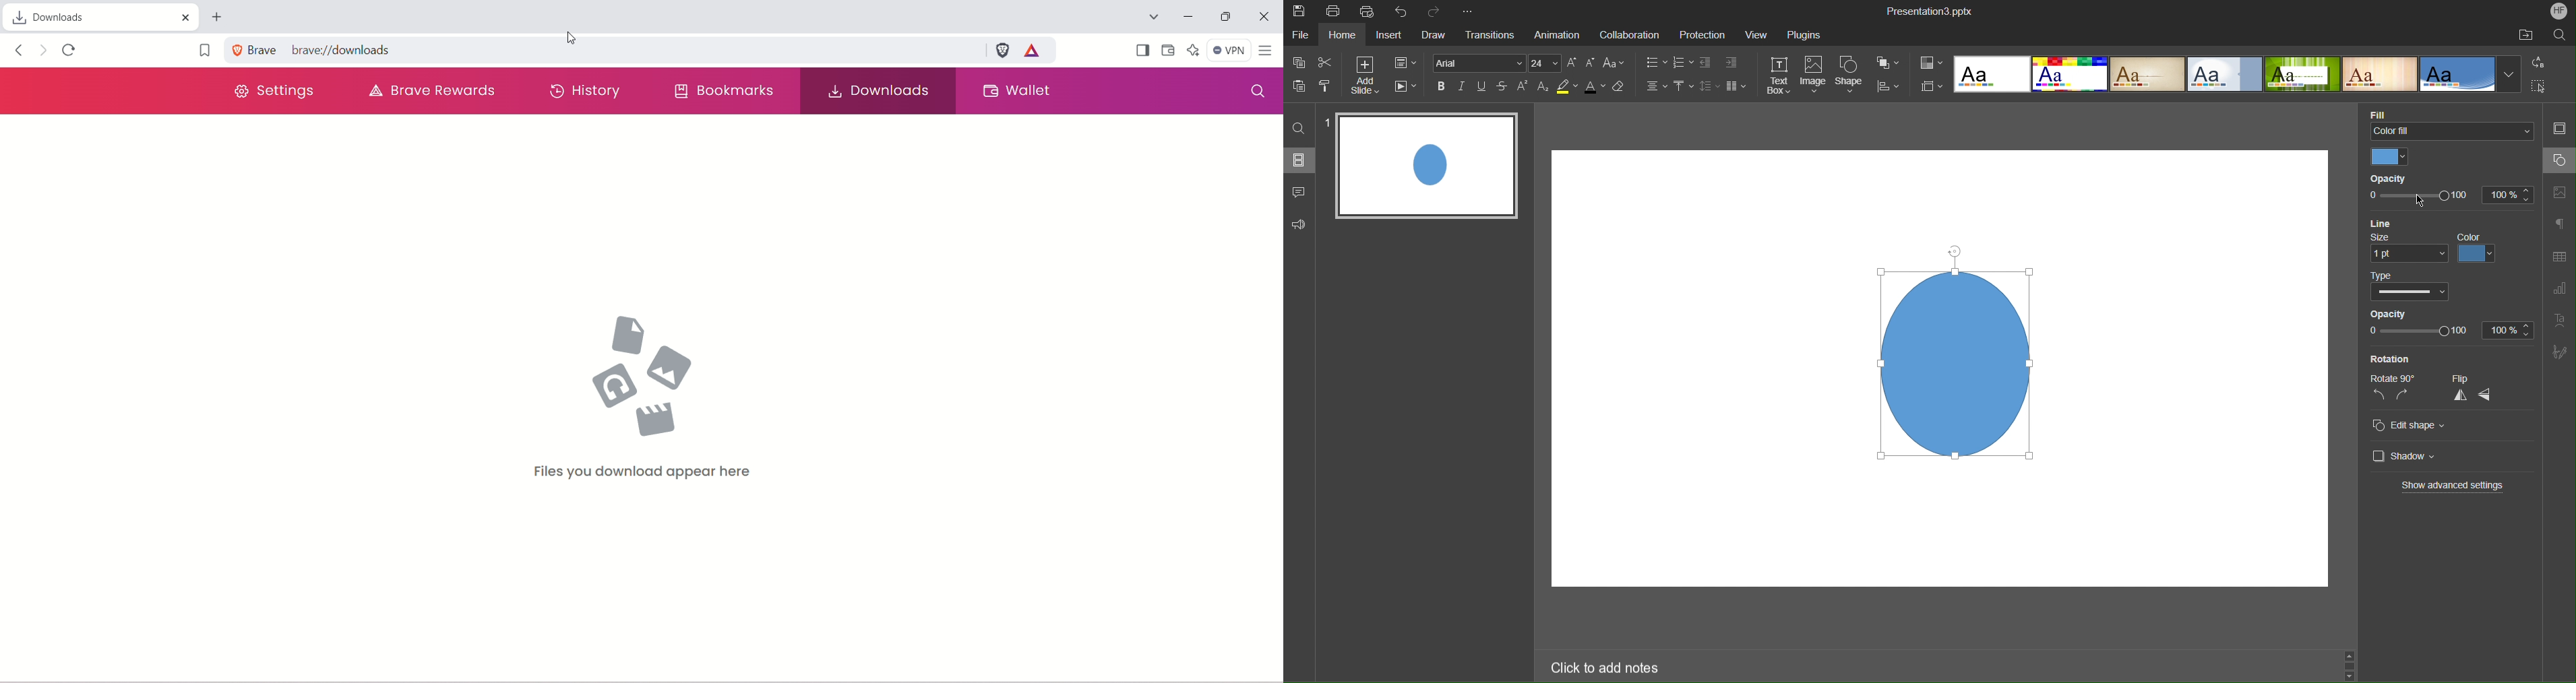  What do you see at coordinates (2408, 287) in the screenshot?
I see `Type` at bounding box center [2408, 287].